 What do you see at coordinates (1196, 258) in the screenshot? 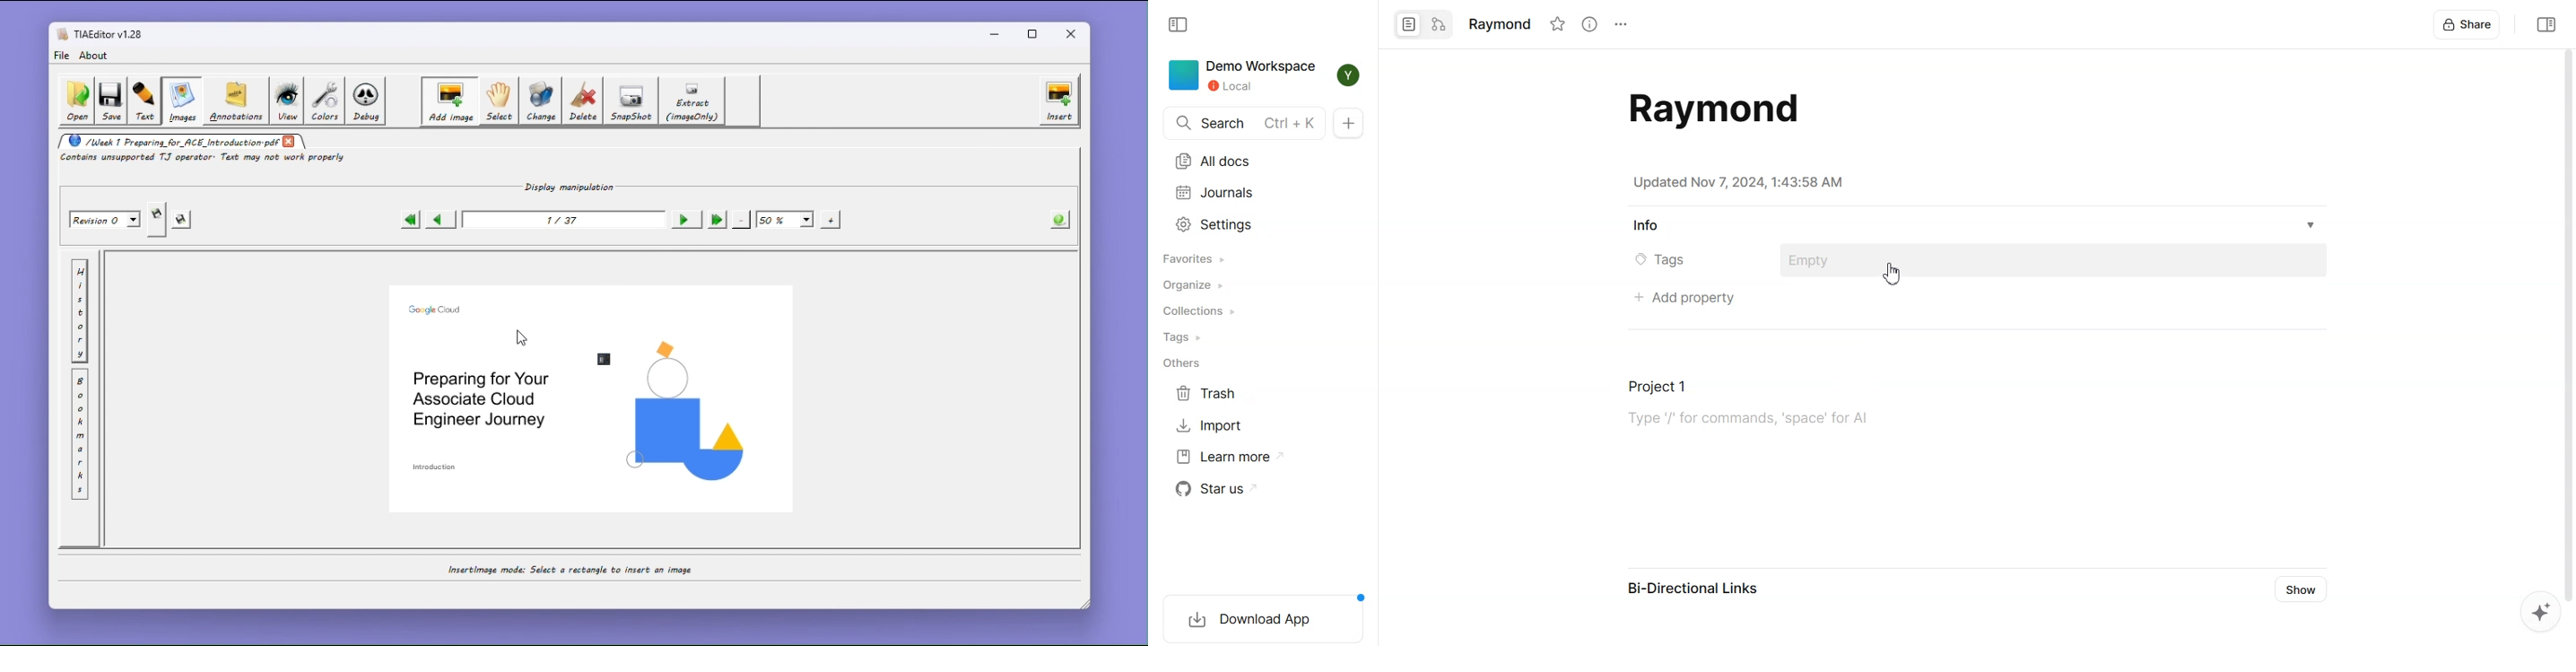
I see `Favorites` at bounding box center [1196, 258].